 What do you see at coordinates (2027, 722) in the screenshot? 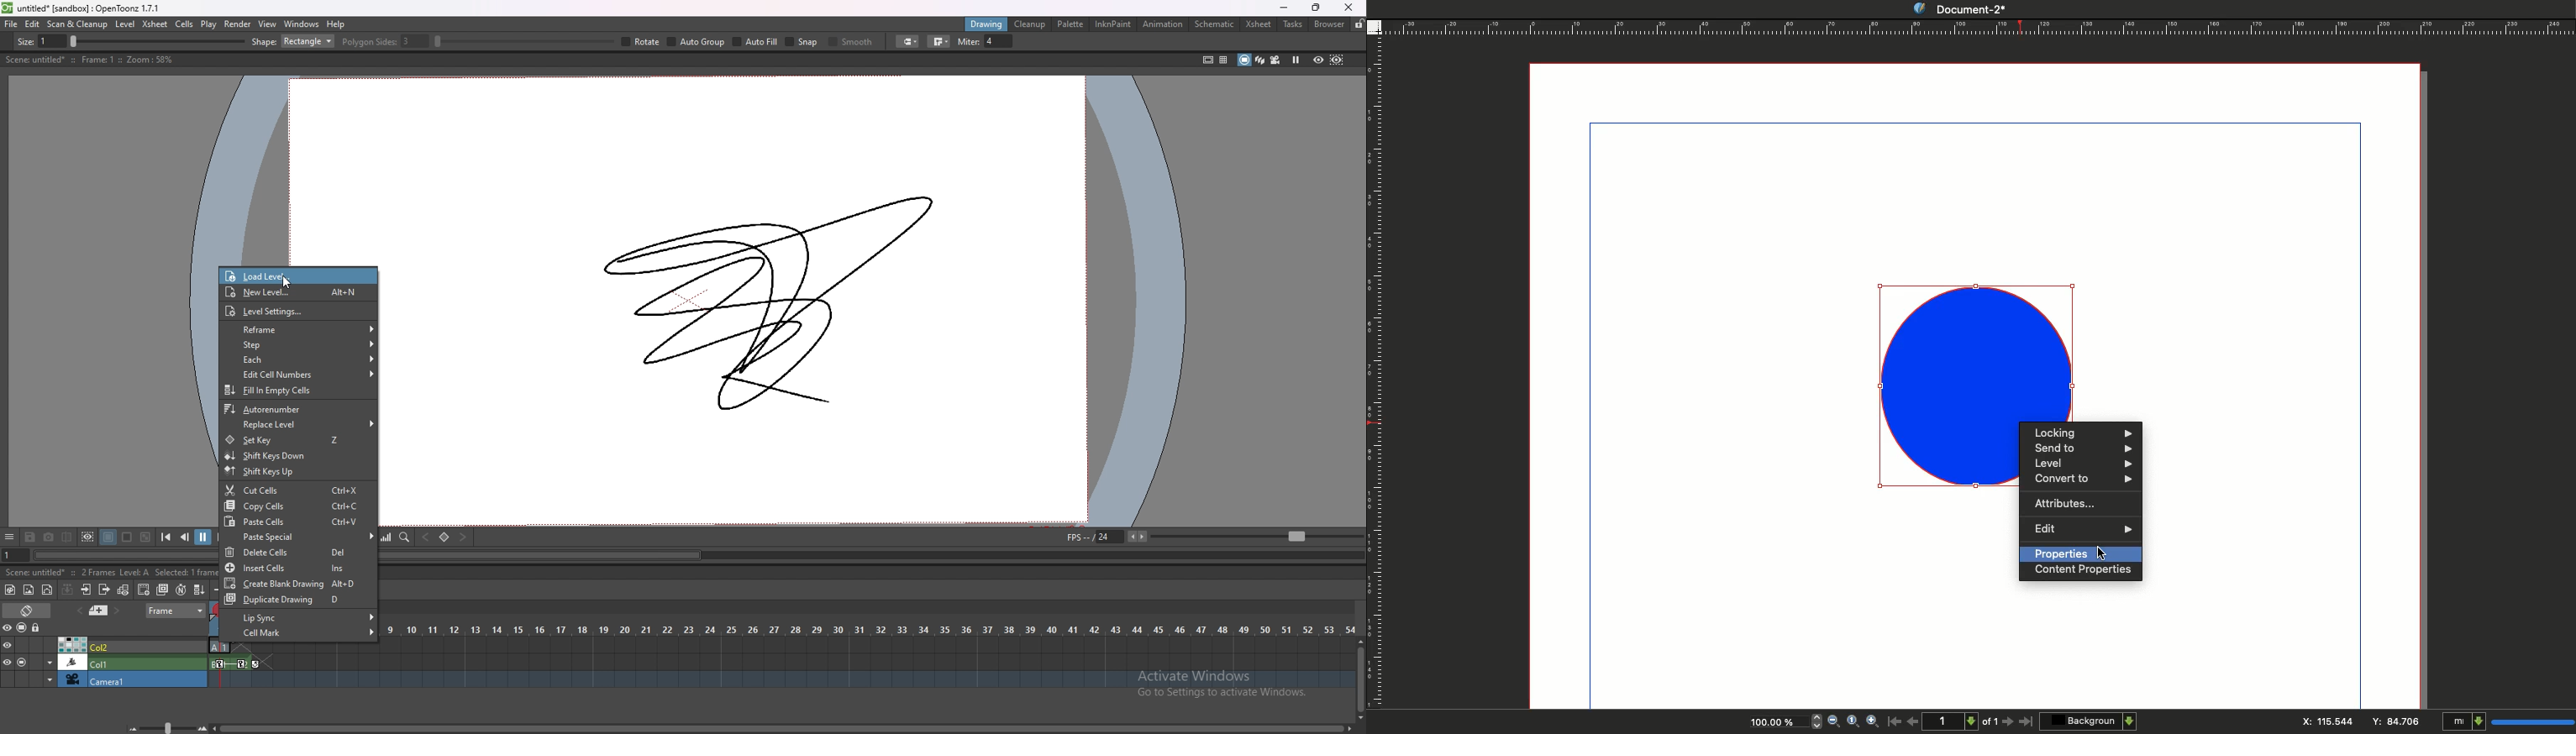
I see `Last page` at bounding box center [2027, 722].